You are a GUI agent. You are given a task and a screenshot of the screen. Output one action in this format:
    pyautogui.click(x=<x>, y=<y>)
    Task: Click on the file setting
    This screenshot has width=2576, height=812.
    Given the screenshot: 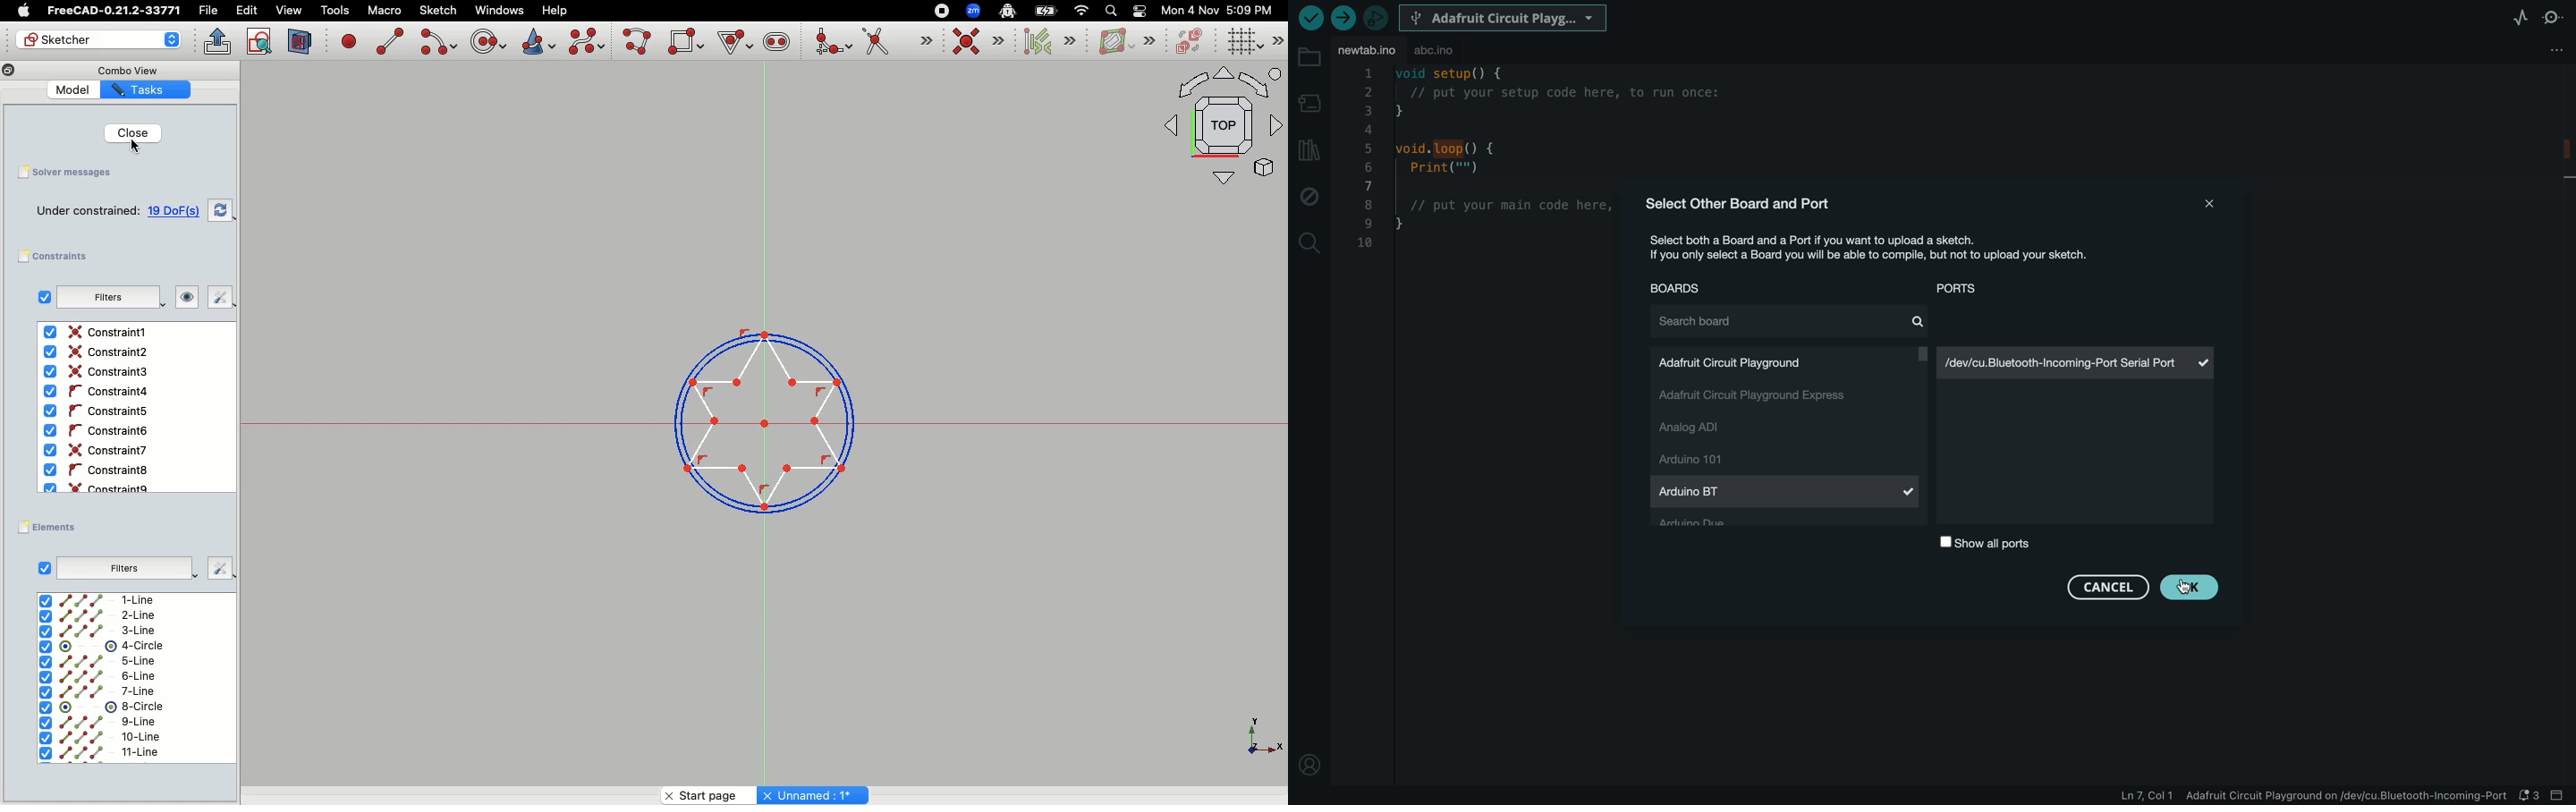 What is the action you would take?
    pyautogui.click(x=2559, y=48)
    